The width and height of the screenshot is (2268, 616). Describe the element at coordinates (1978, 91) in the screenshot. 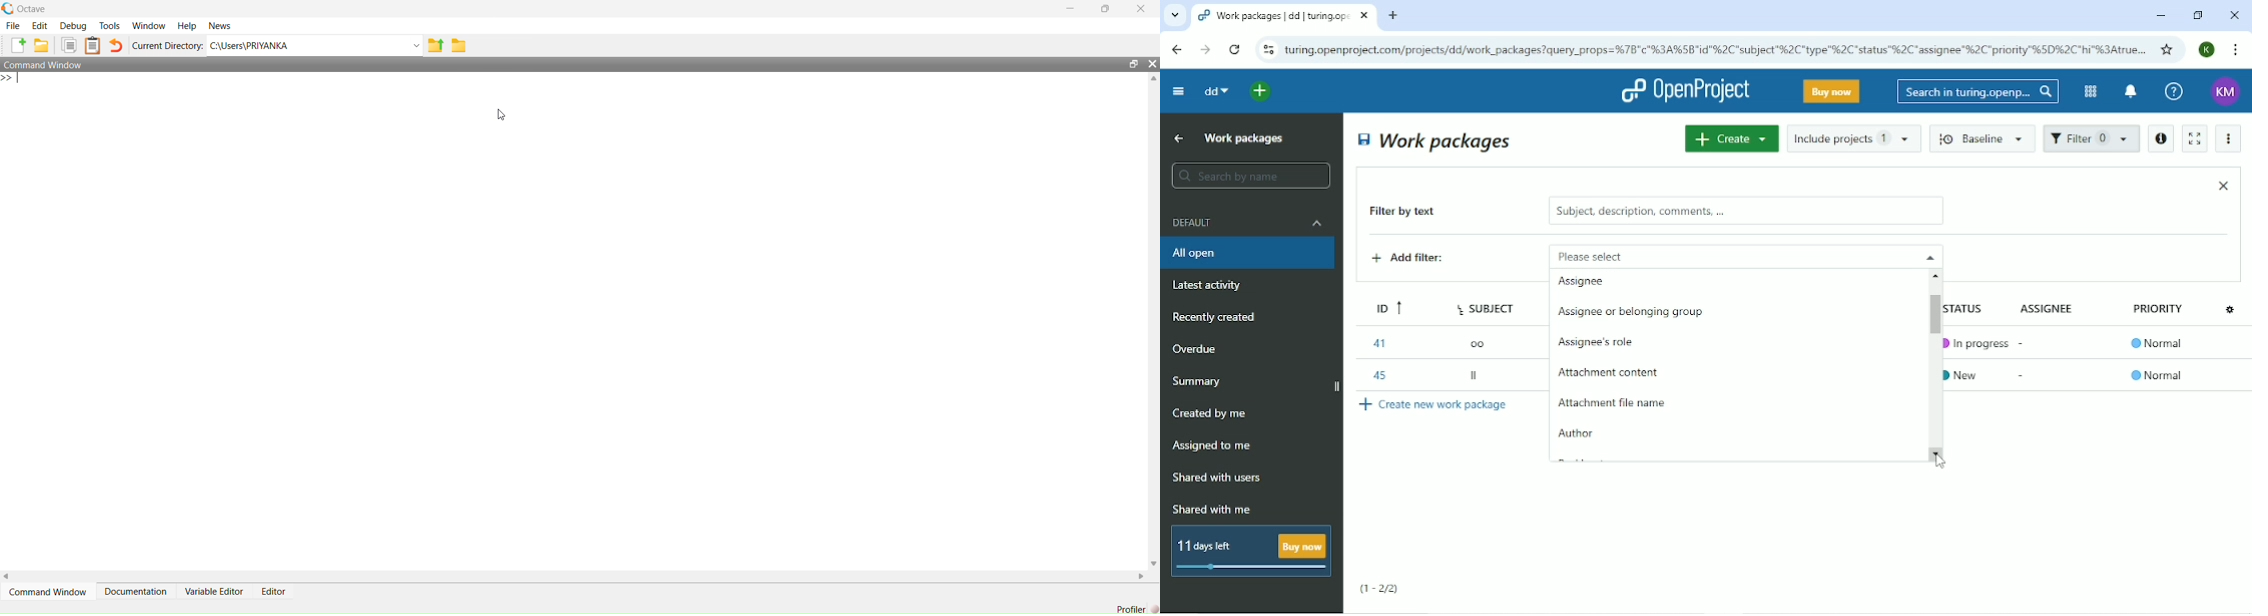

I see `Search` at that location.